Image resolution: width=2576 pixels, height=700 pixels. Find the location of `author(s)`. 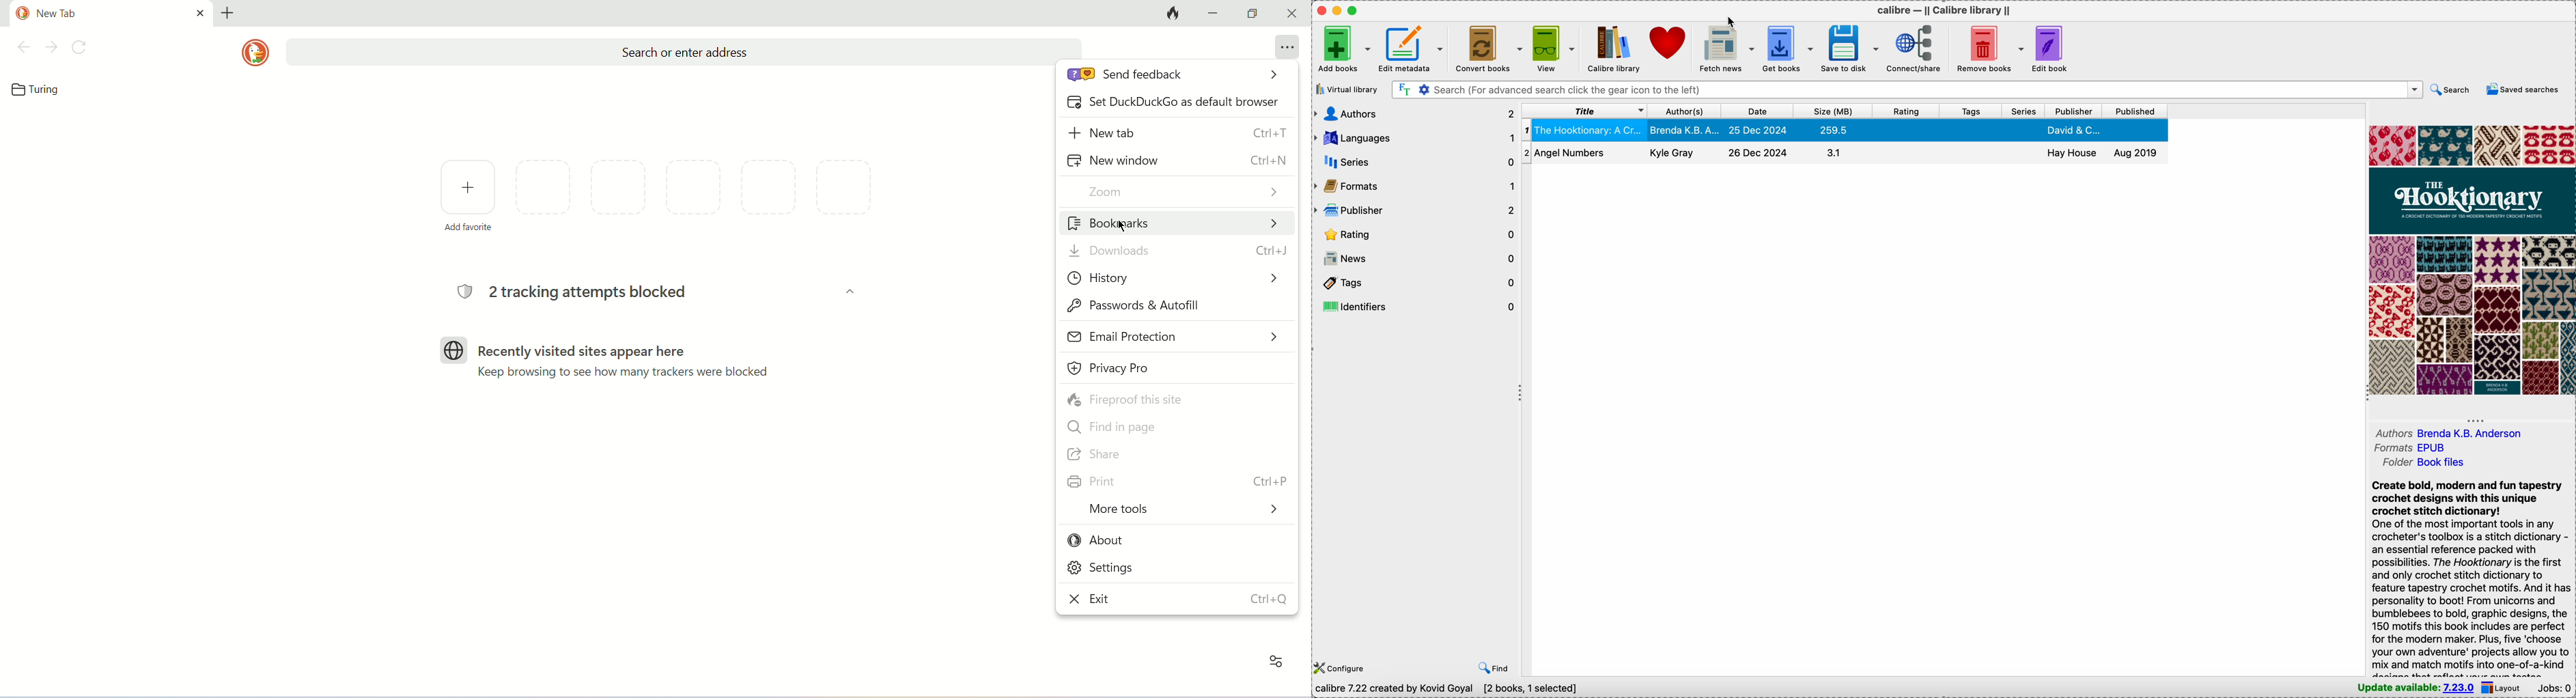

author(s) is located at coordinates (1684, 111).